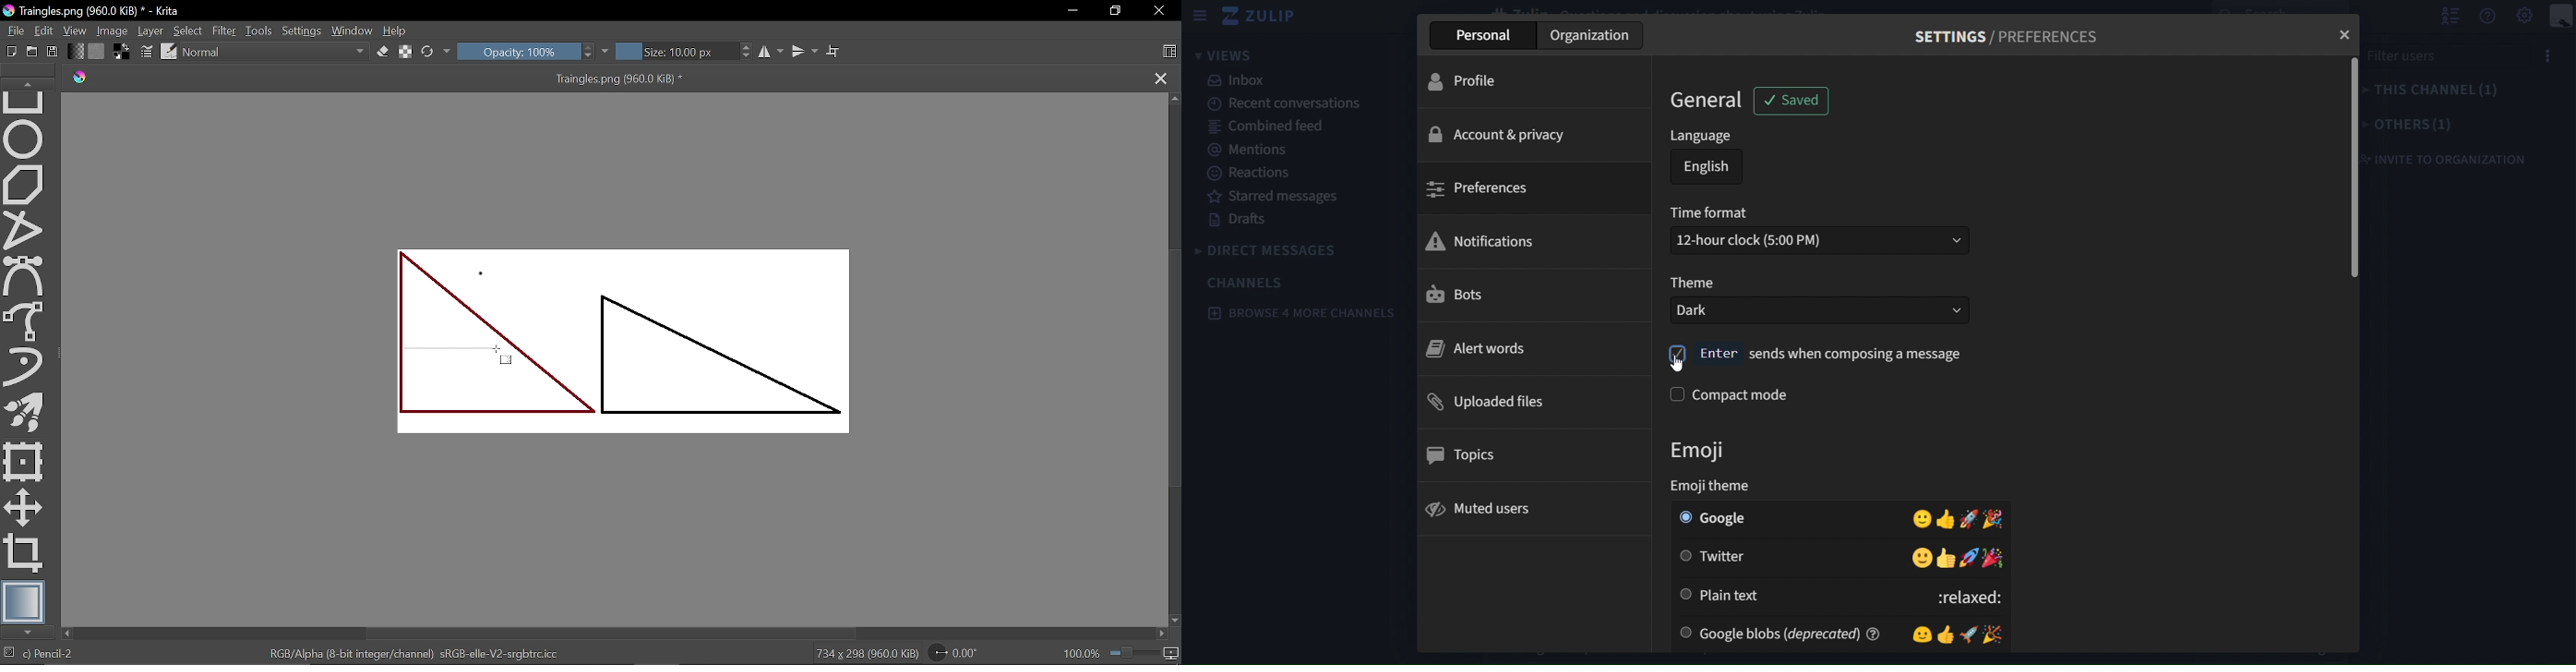 The height and width of the screenshot is (672, 2576). What do you see at coordinates (1174, 99) in the screenshot?
I see `Move up` at bounding box center [1174, 99].